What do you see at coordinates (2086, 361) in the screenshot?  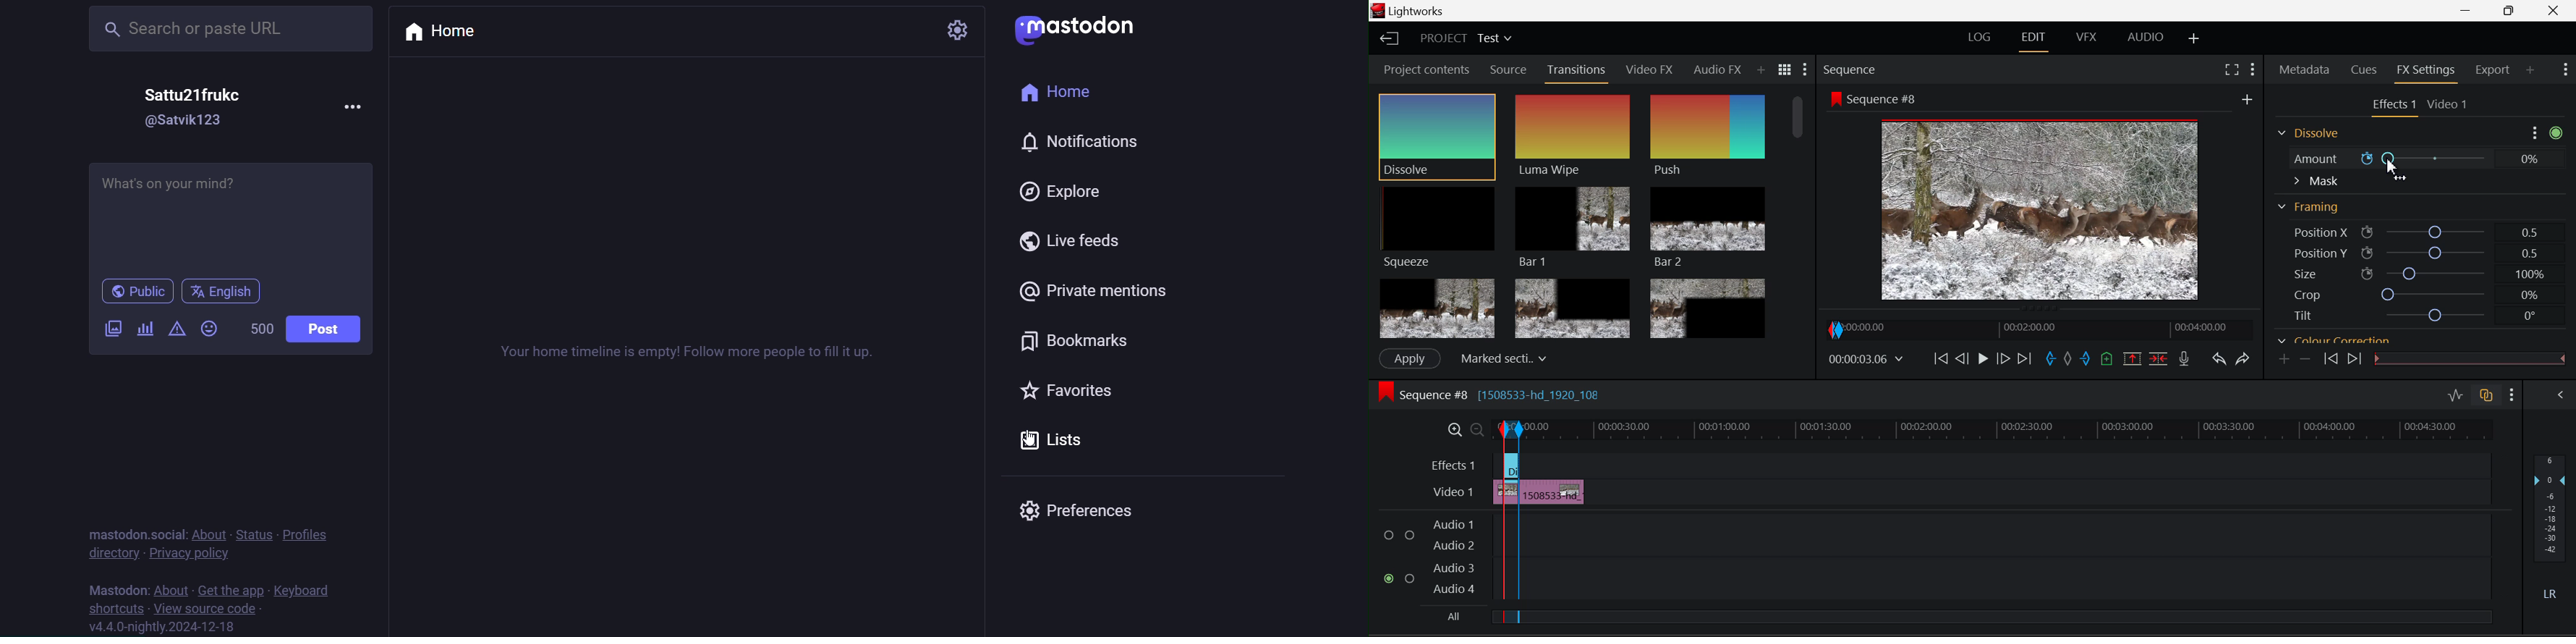 I see `Mark Out` at bounding box center [2086, 361].